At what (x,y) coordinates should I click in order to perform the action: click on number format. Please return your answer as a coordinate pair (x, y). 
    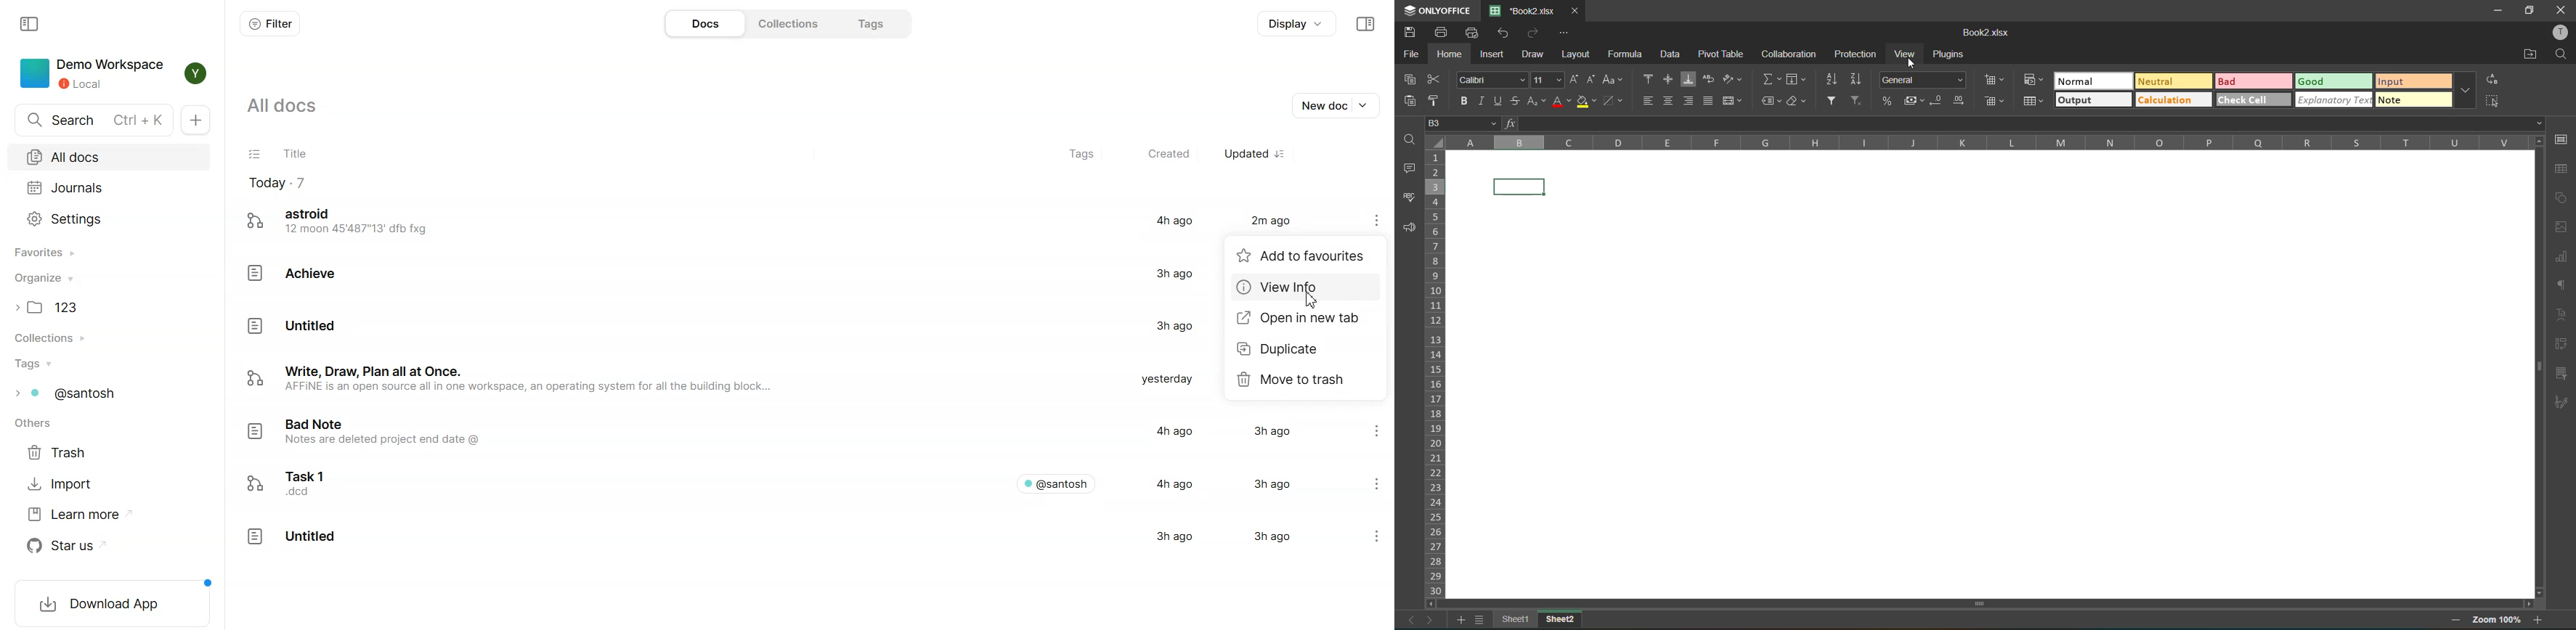
    Looking at the image, I should click on (1925, 79).